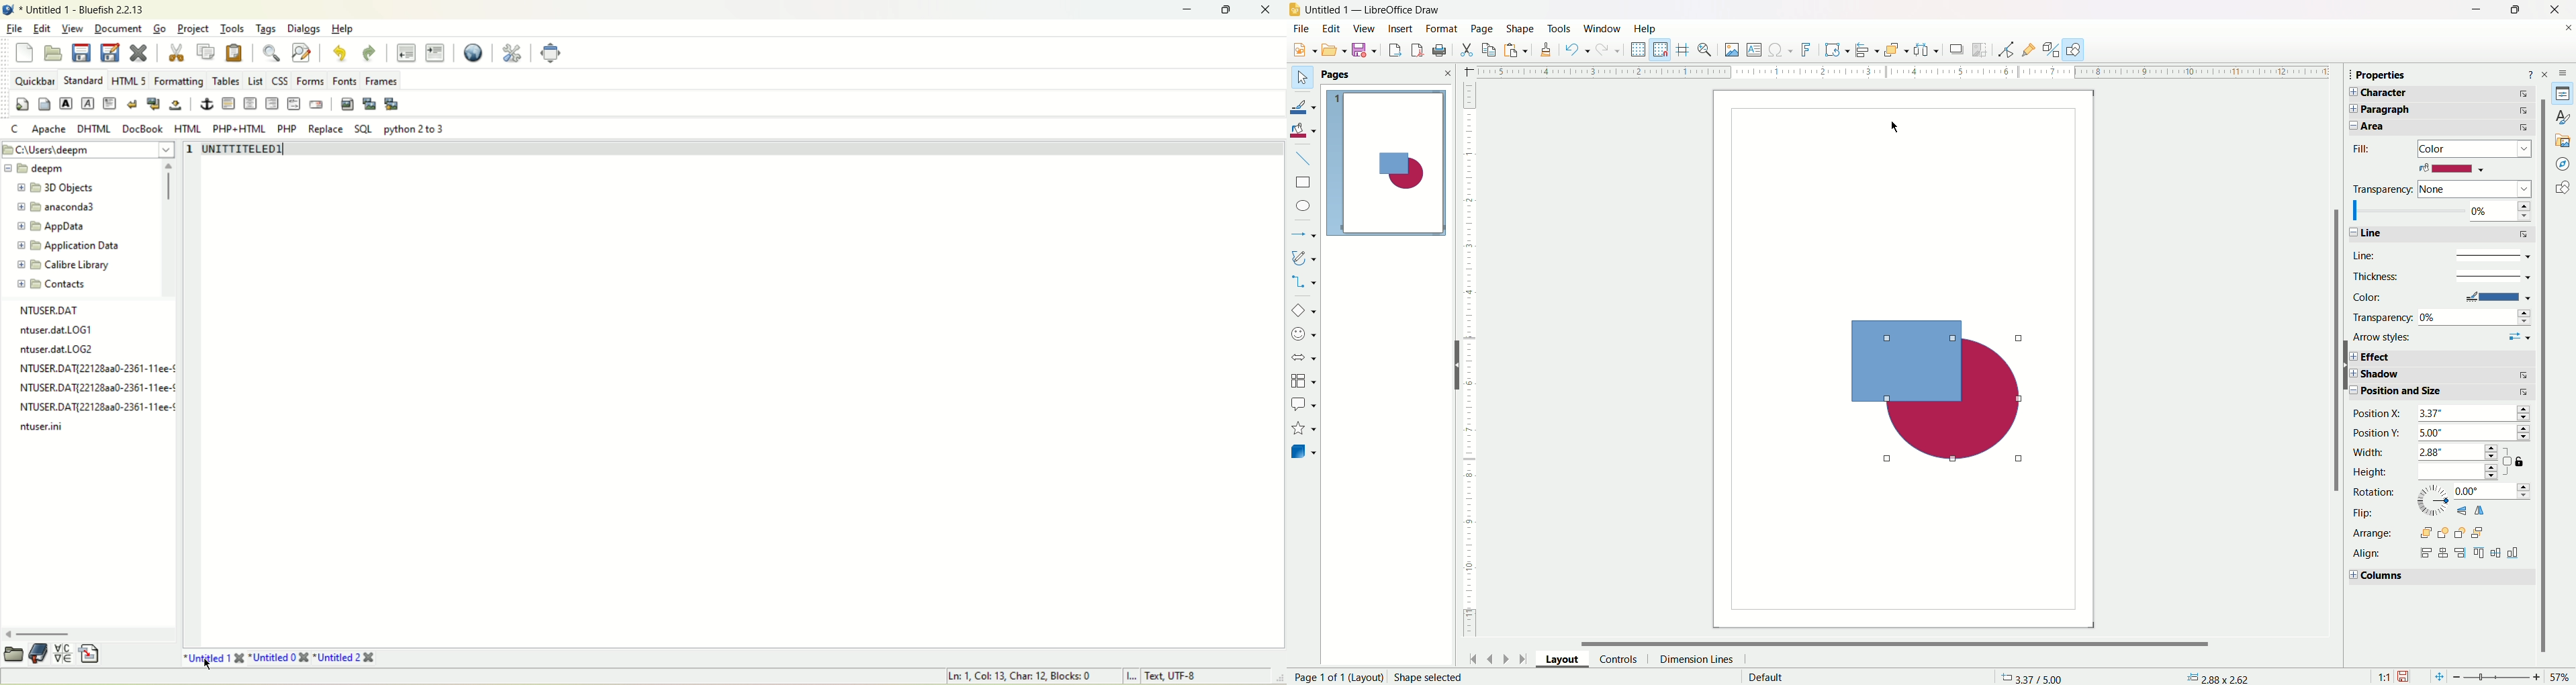 This screenshot has width=2576, height=700. I want to click on Fonts , so click(343, 78).